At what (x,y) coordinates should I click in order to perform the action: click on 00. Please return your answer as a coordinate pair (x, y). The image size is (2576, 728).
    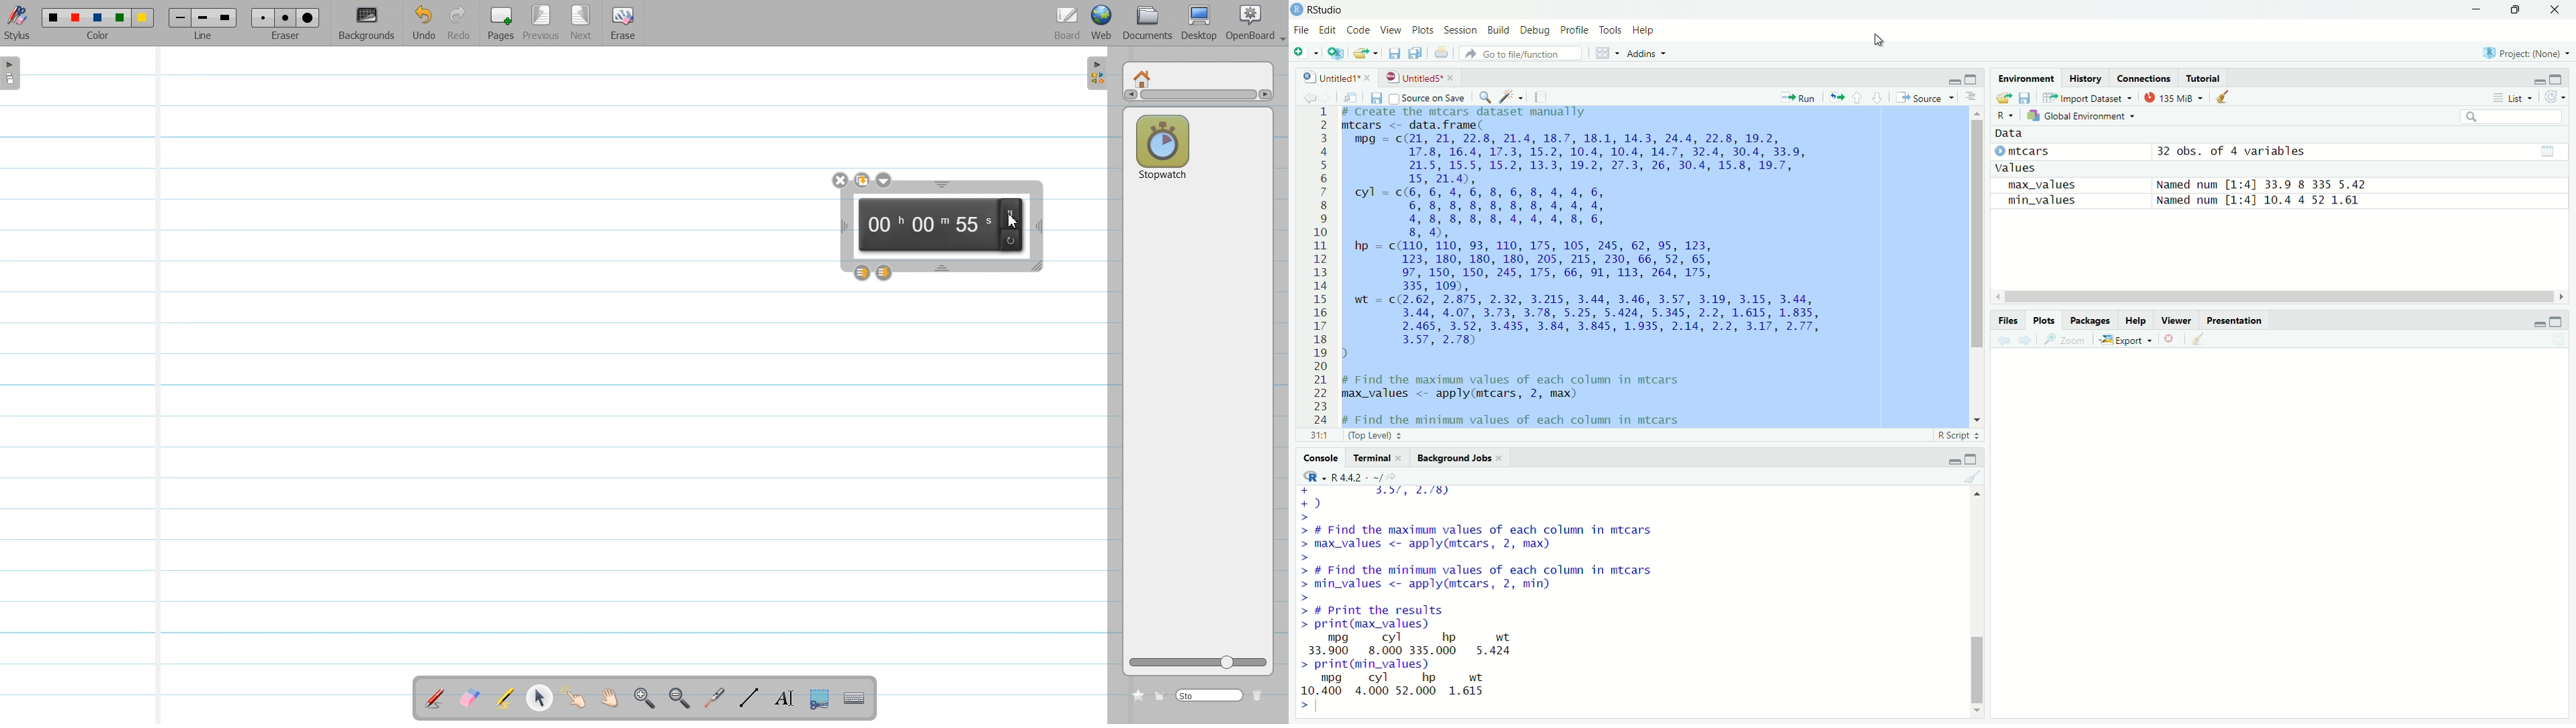
    Looking at the image, I should click on (929, 226).